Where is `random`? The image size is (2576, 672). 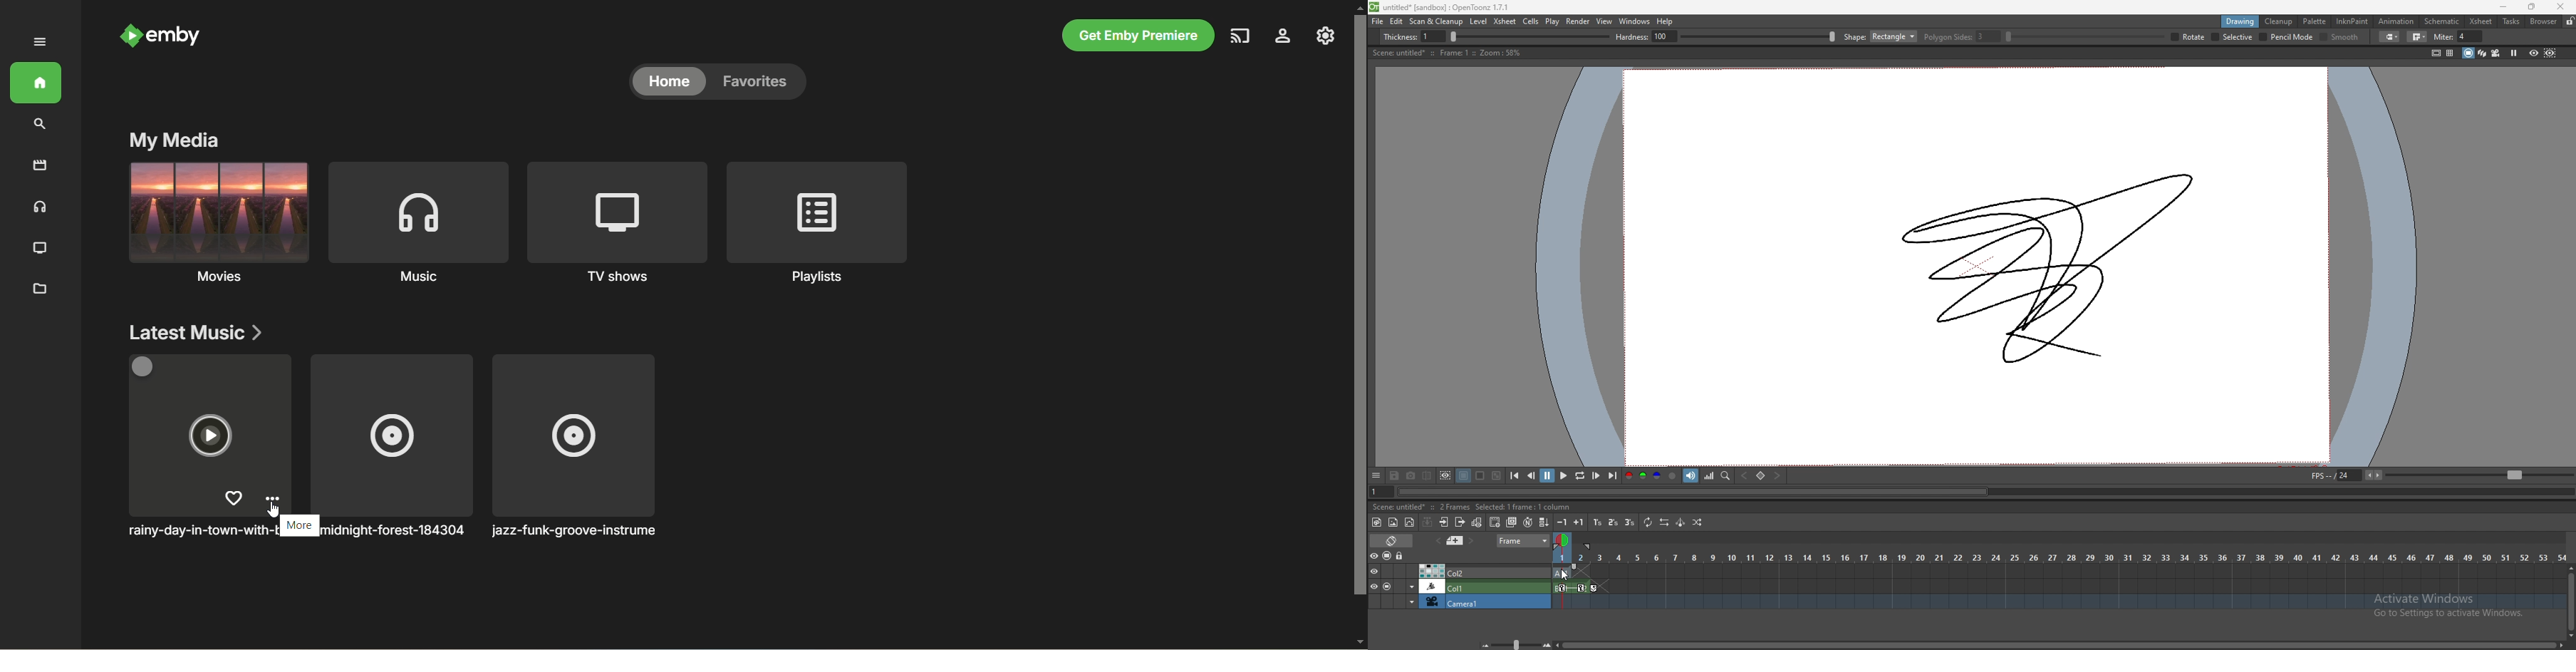 random is located at coordinates (1698, 522).